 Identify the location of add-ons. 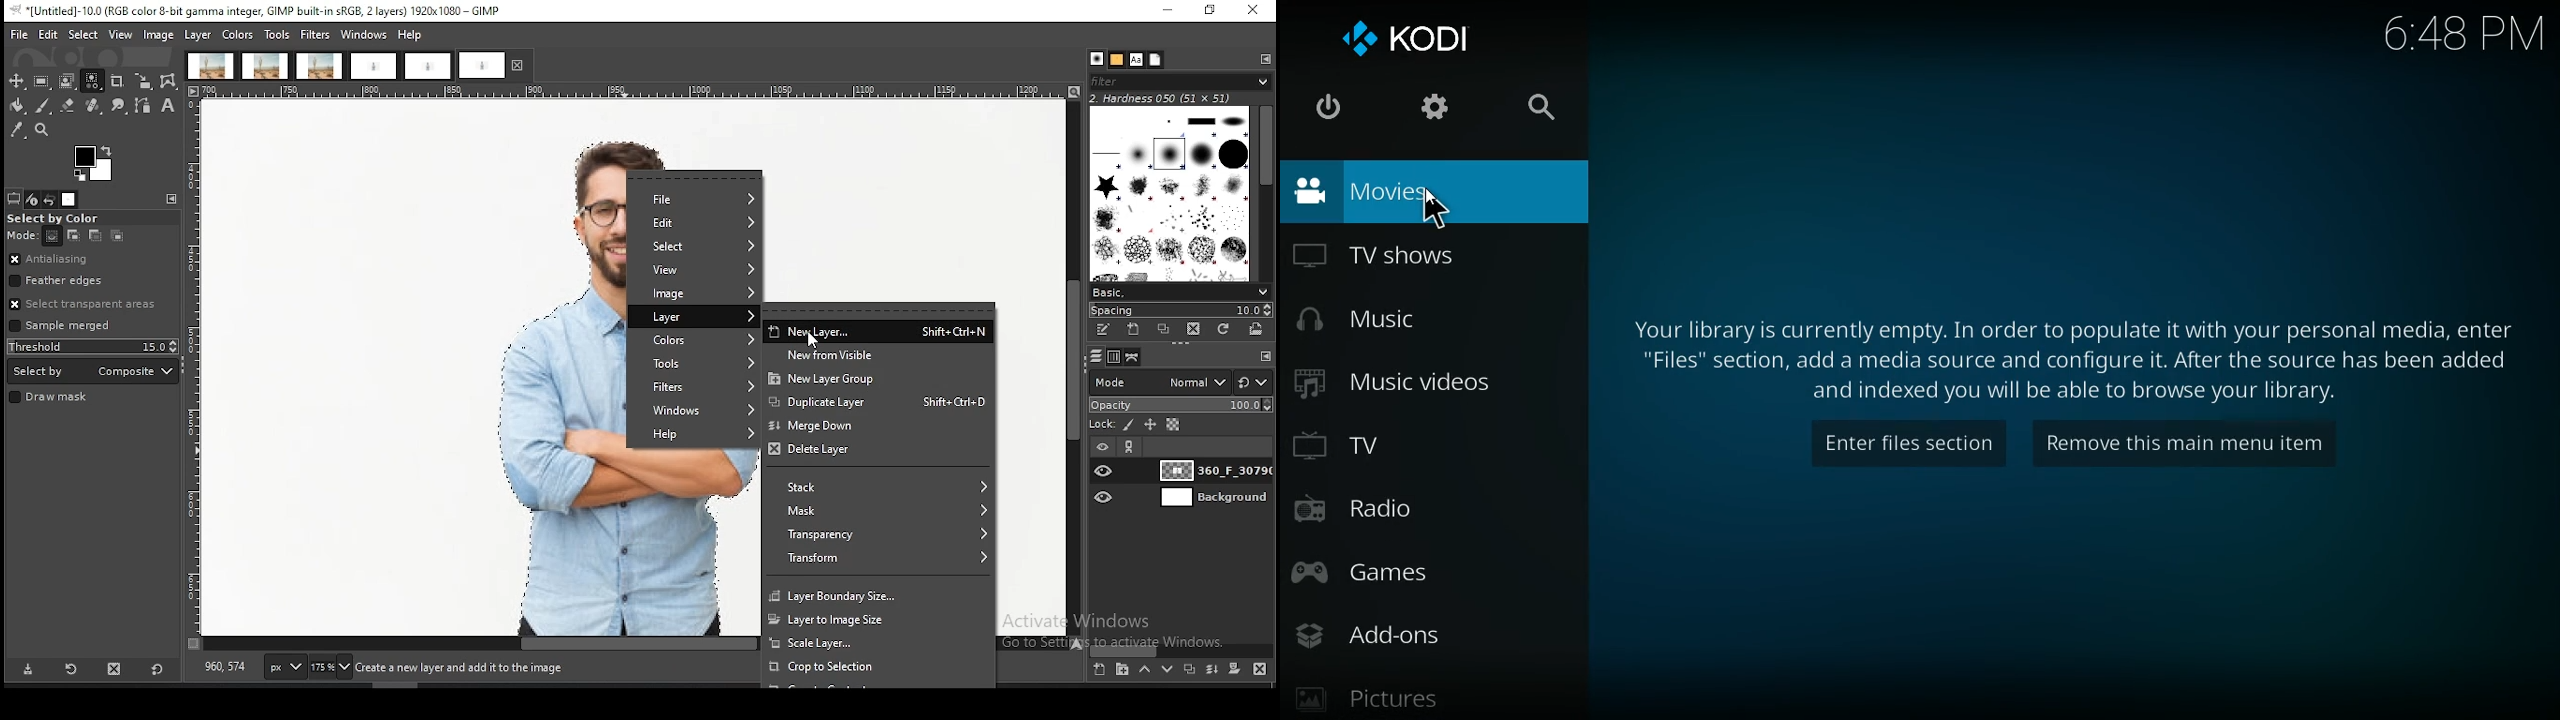
(1425, 632).